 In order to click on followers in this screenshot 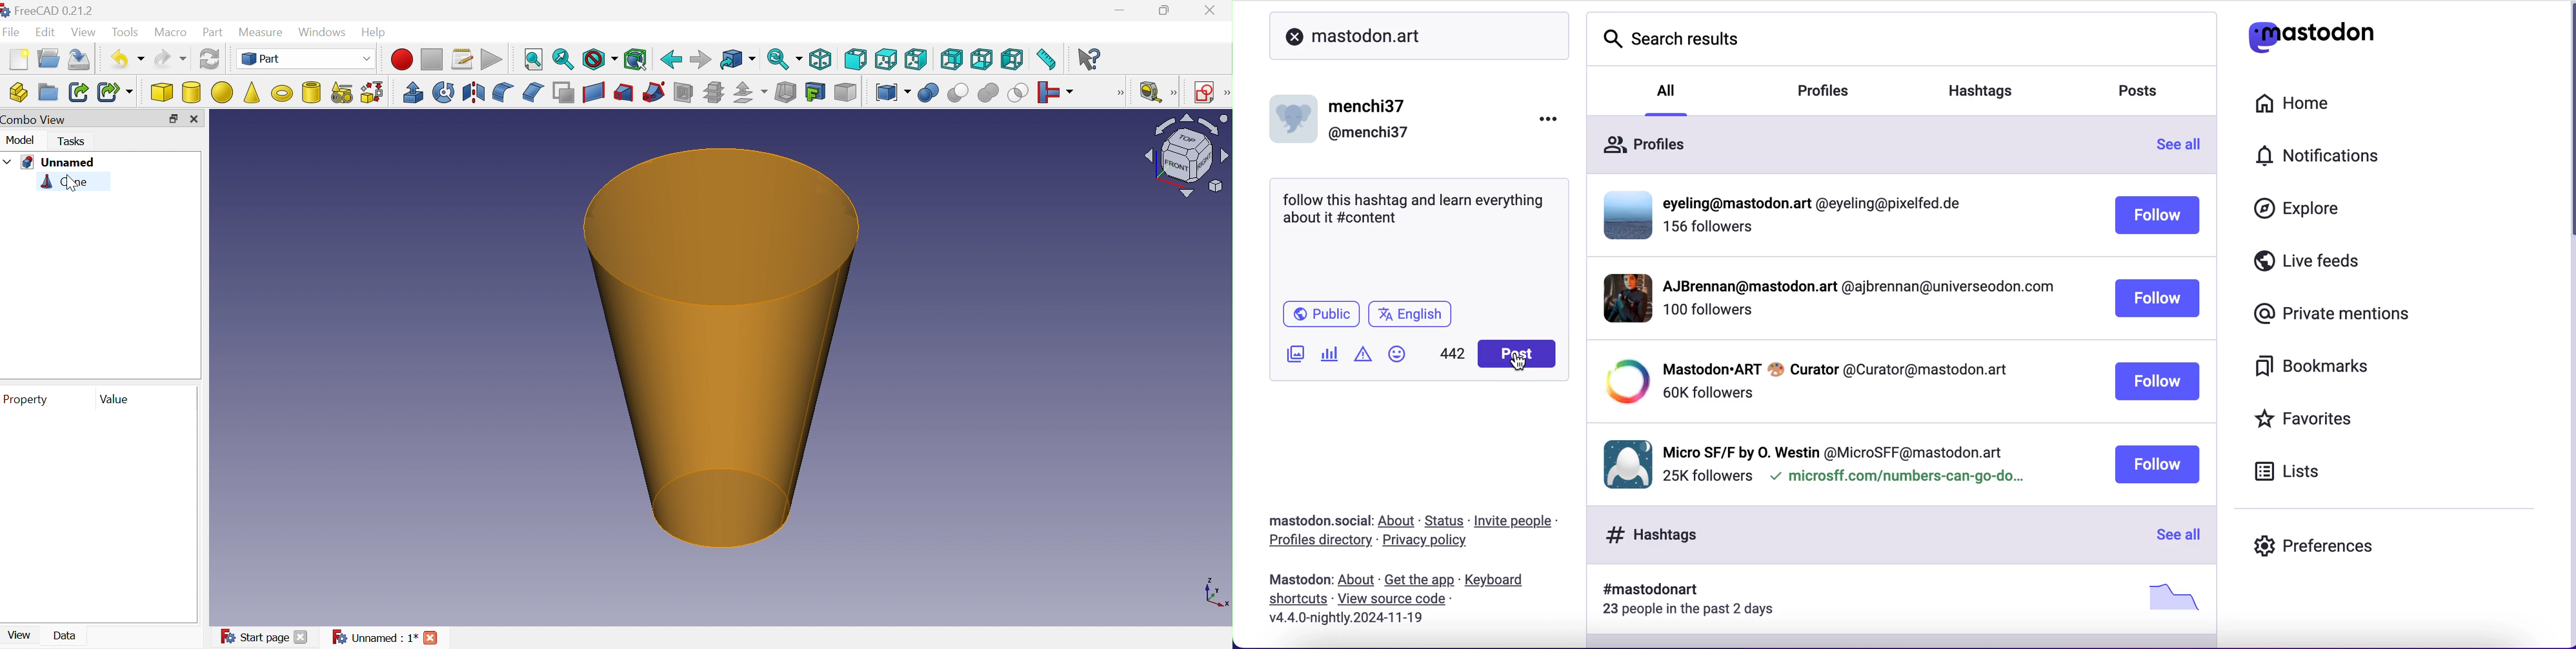, I will do `click(1710, 231)`.